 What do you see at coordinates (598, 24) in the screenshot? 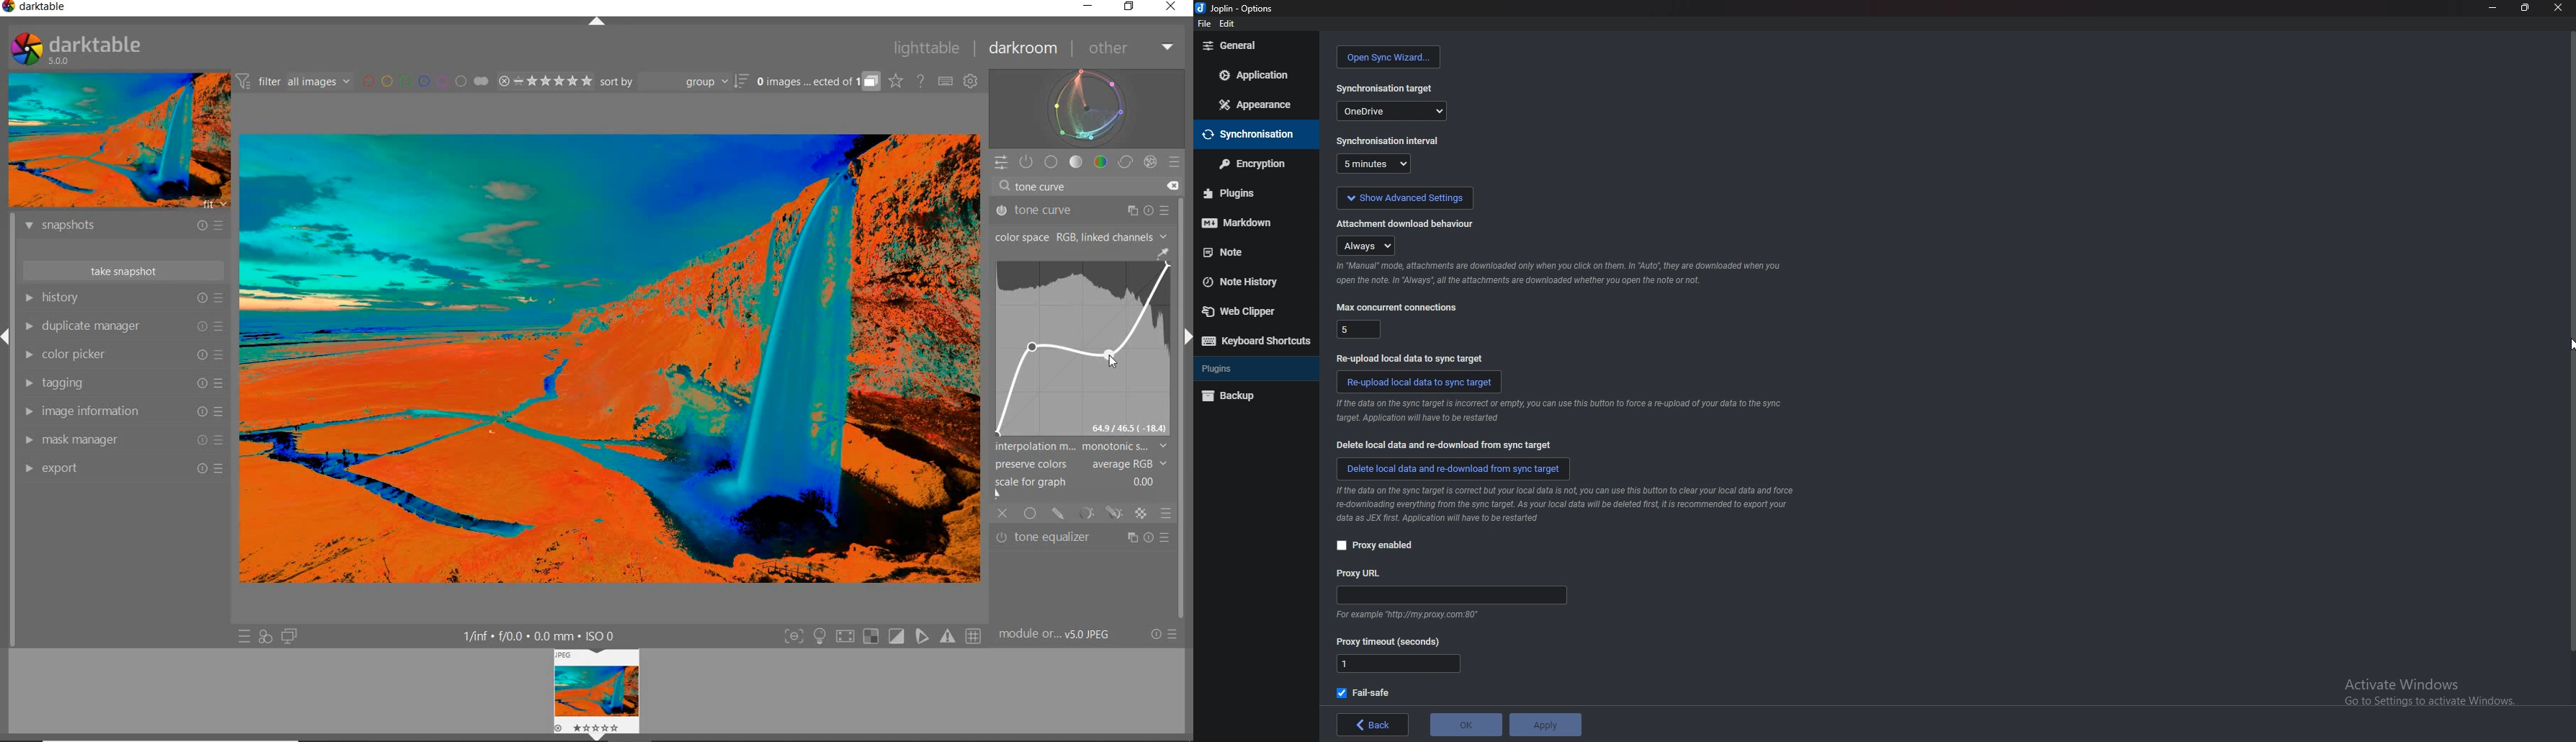
I see `EXPAND/COLLAPSE` at bounding box center [598, 24].